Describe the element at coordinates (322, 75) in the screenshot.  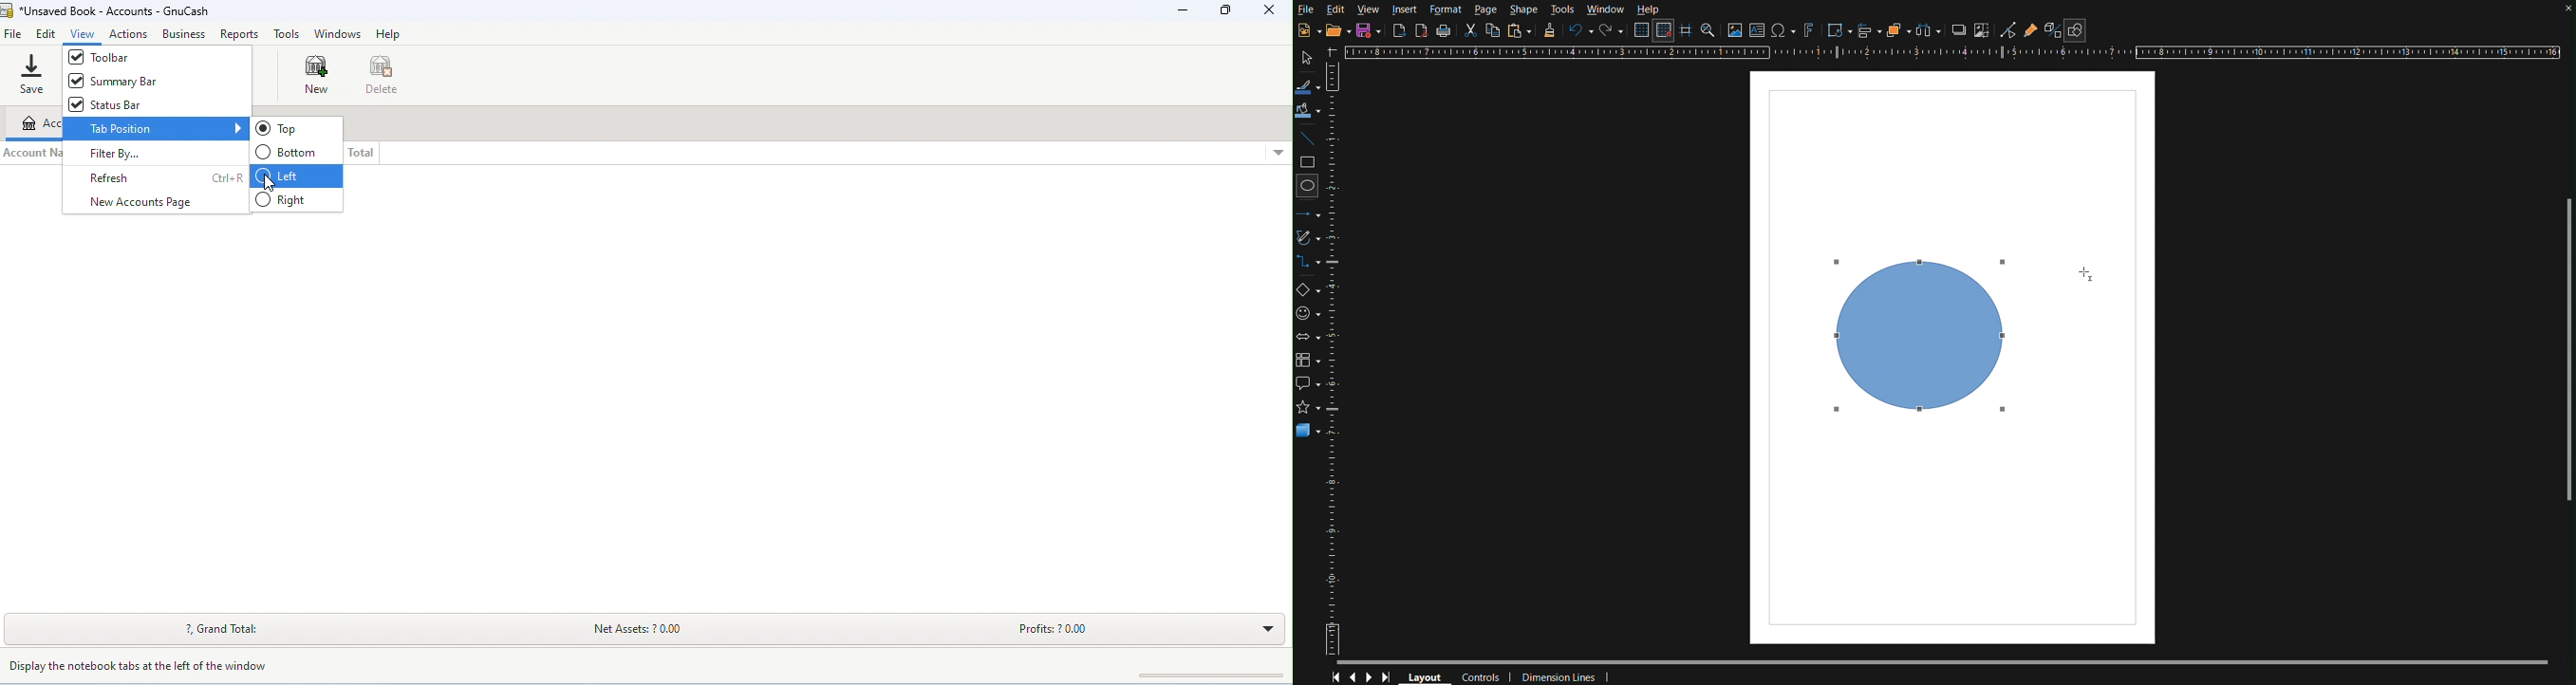
I see `new` at that location.